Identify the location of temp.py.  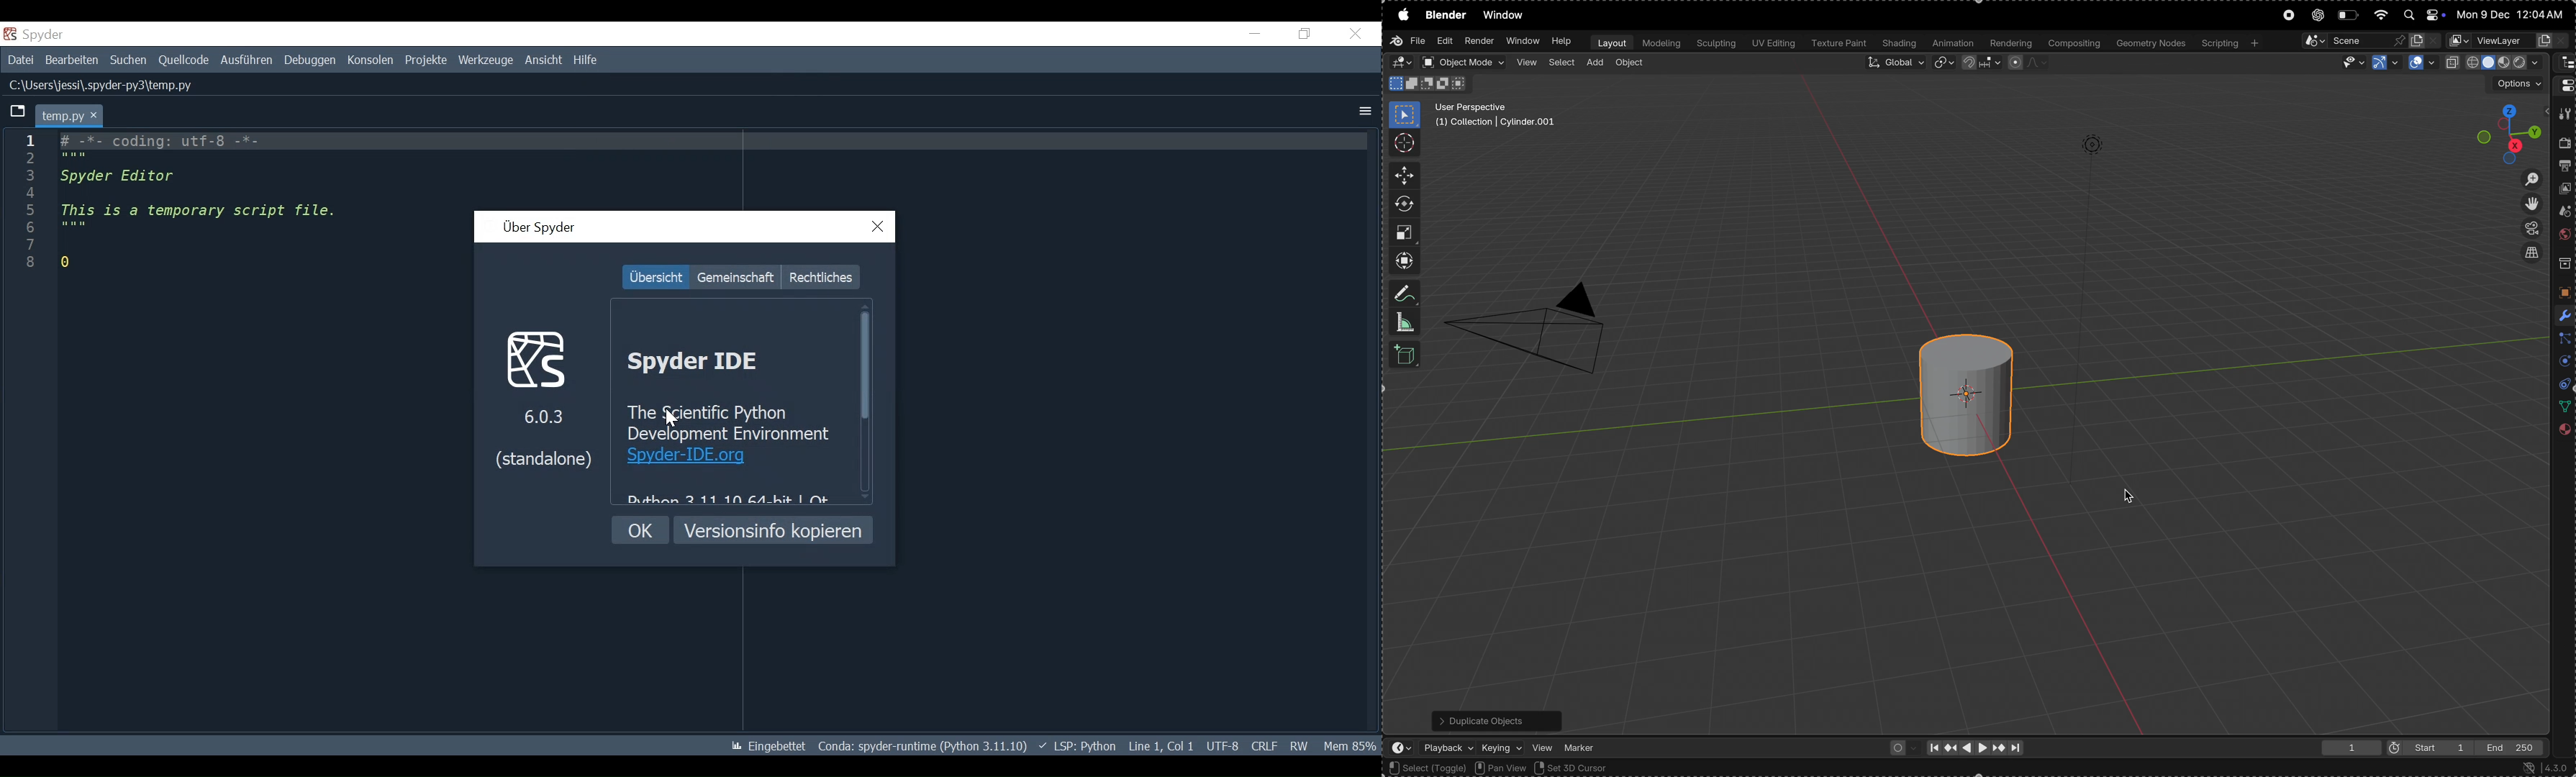
(68, 114).